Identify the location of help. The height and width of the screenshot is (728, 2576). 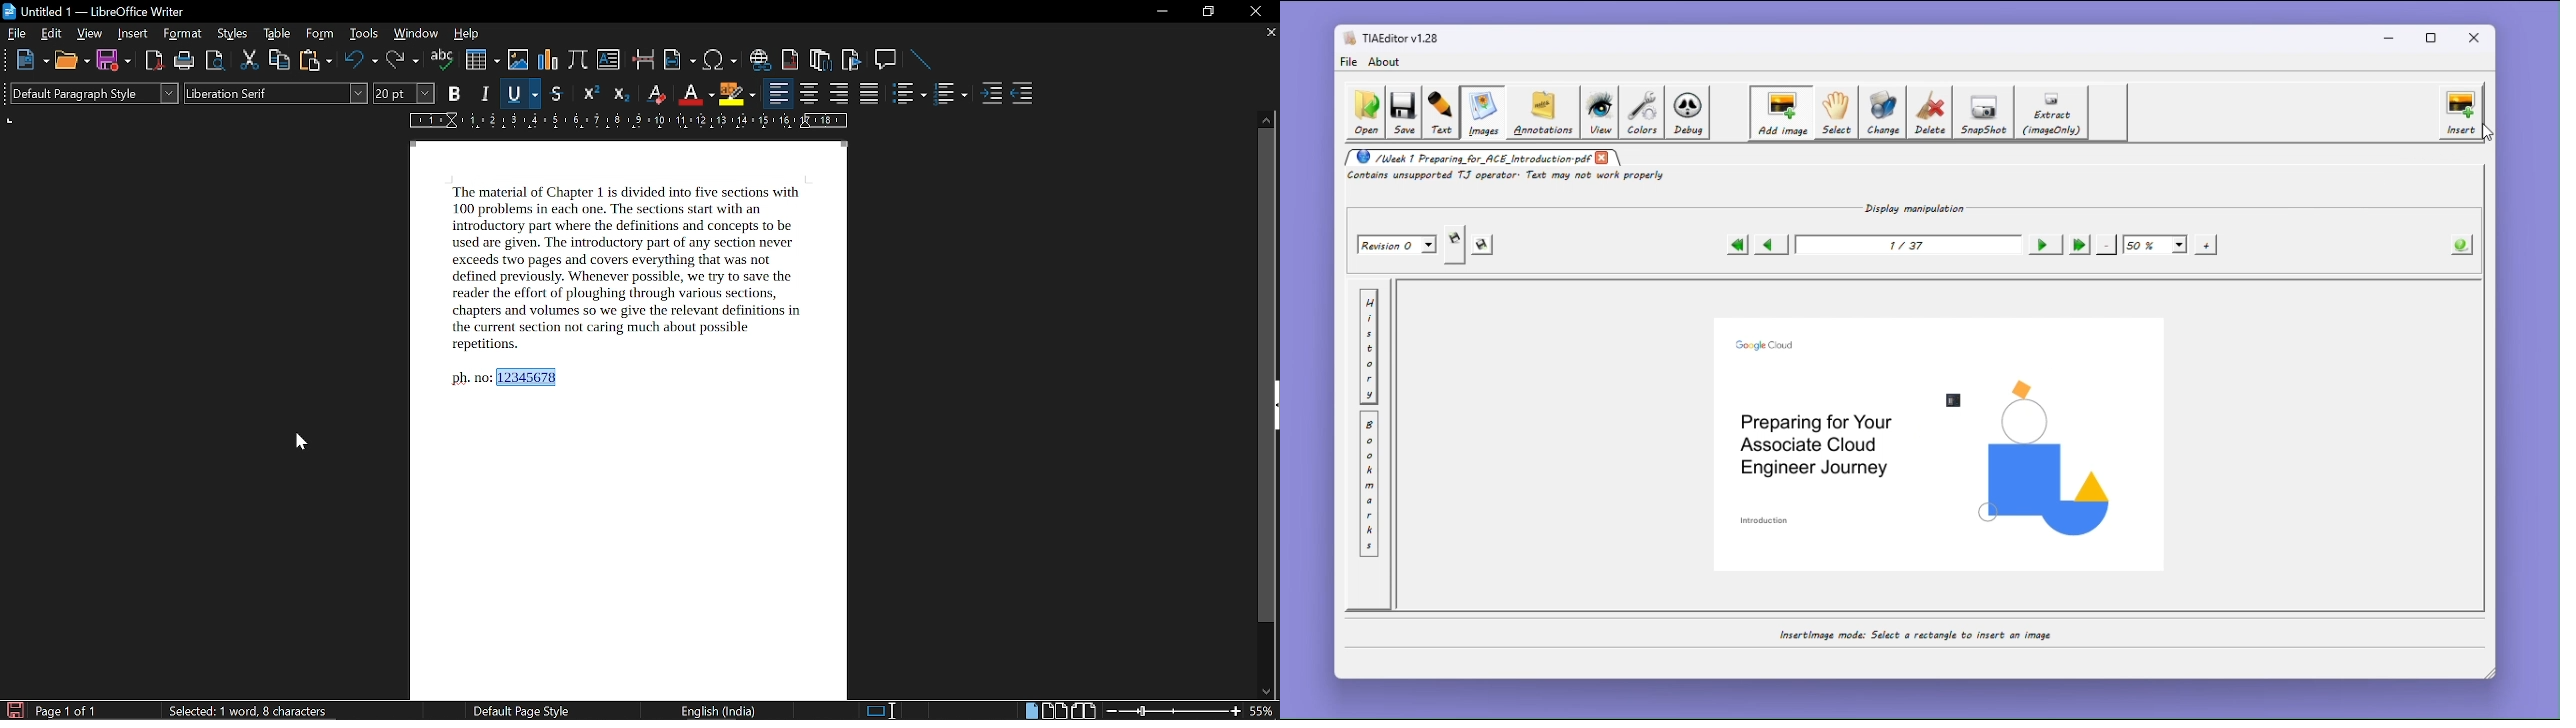
(466, 36).